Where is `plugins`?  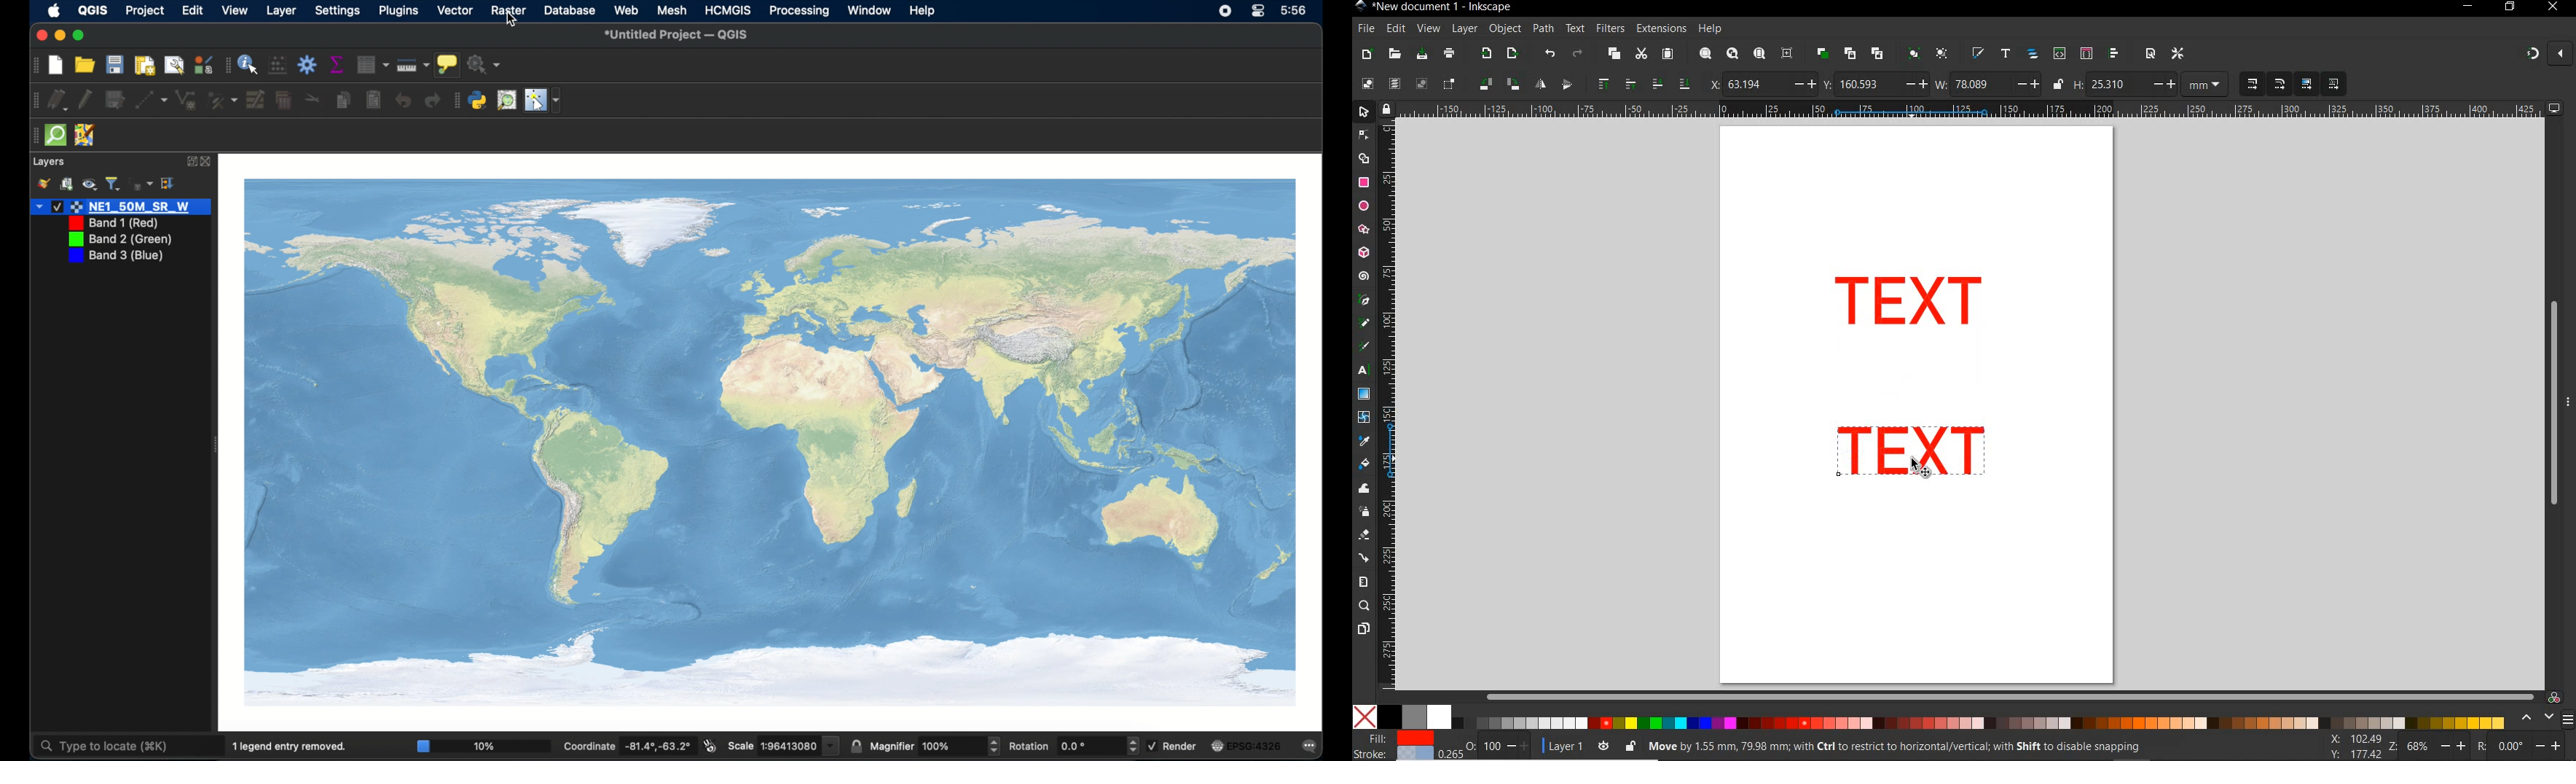 plugins is located at coordinates (398, 11).